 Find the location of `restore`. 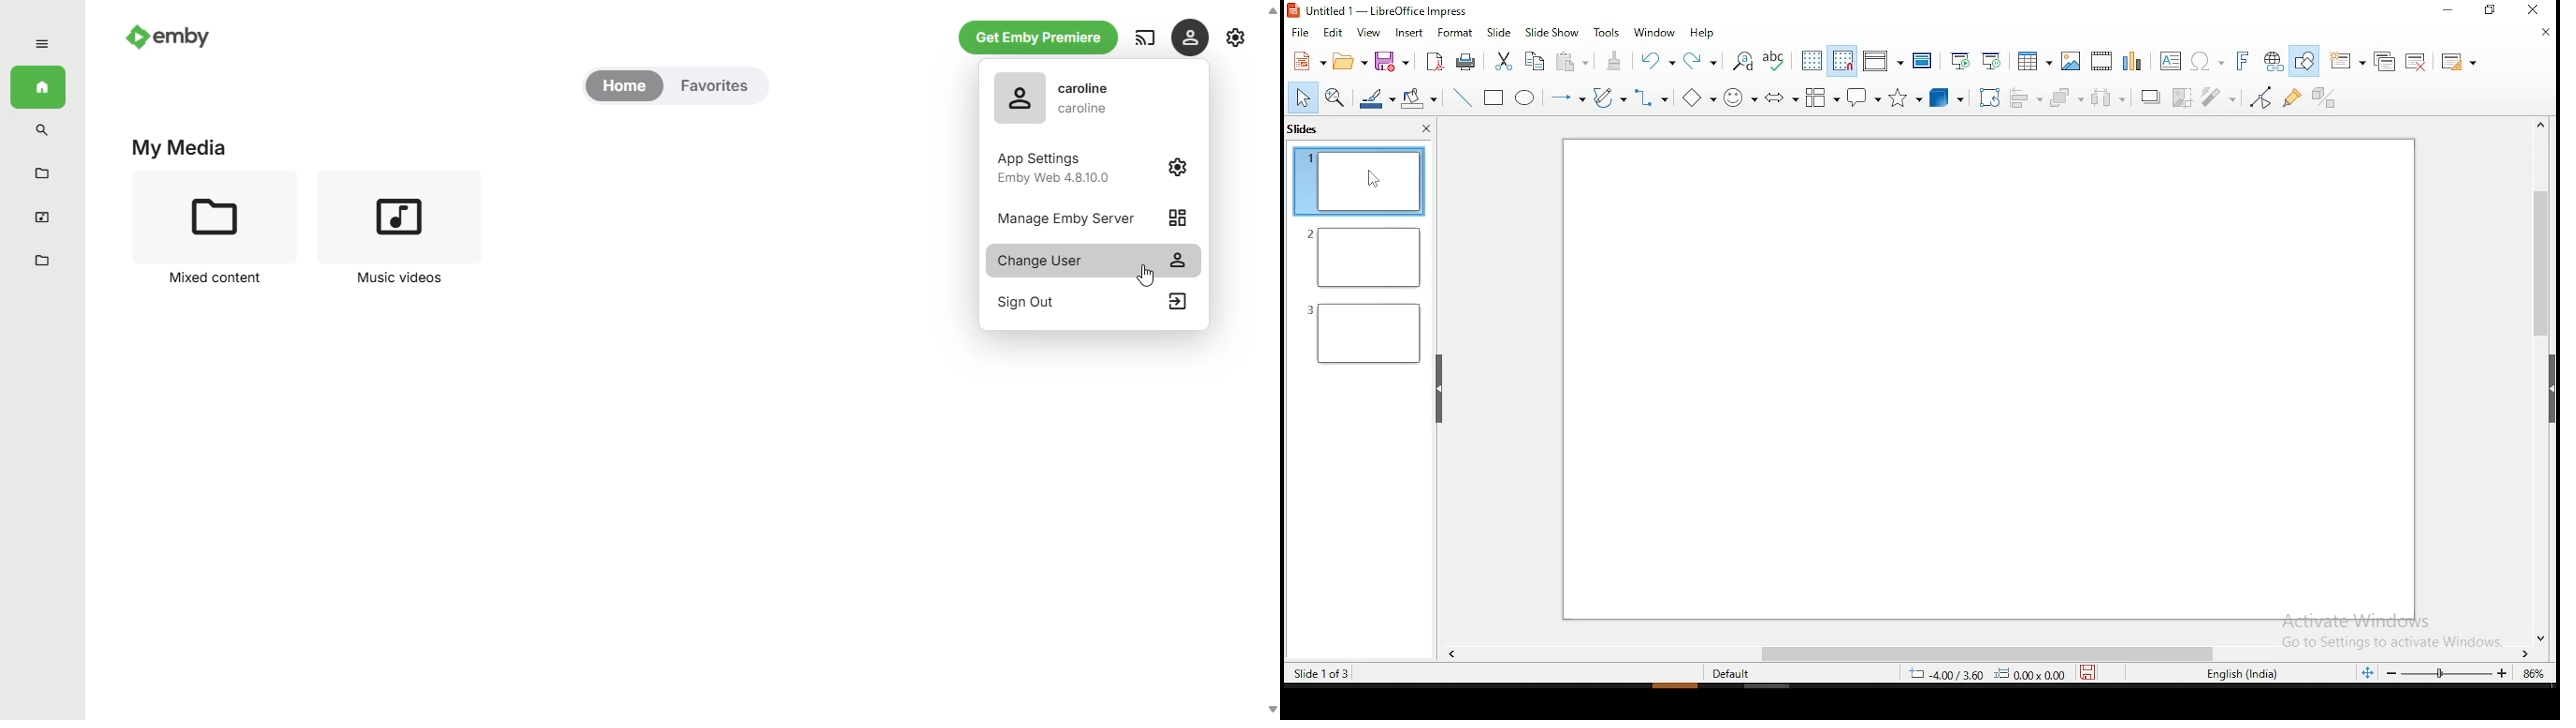

restore is located at coordinates (2489, 13).